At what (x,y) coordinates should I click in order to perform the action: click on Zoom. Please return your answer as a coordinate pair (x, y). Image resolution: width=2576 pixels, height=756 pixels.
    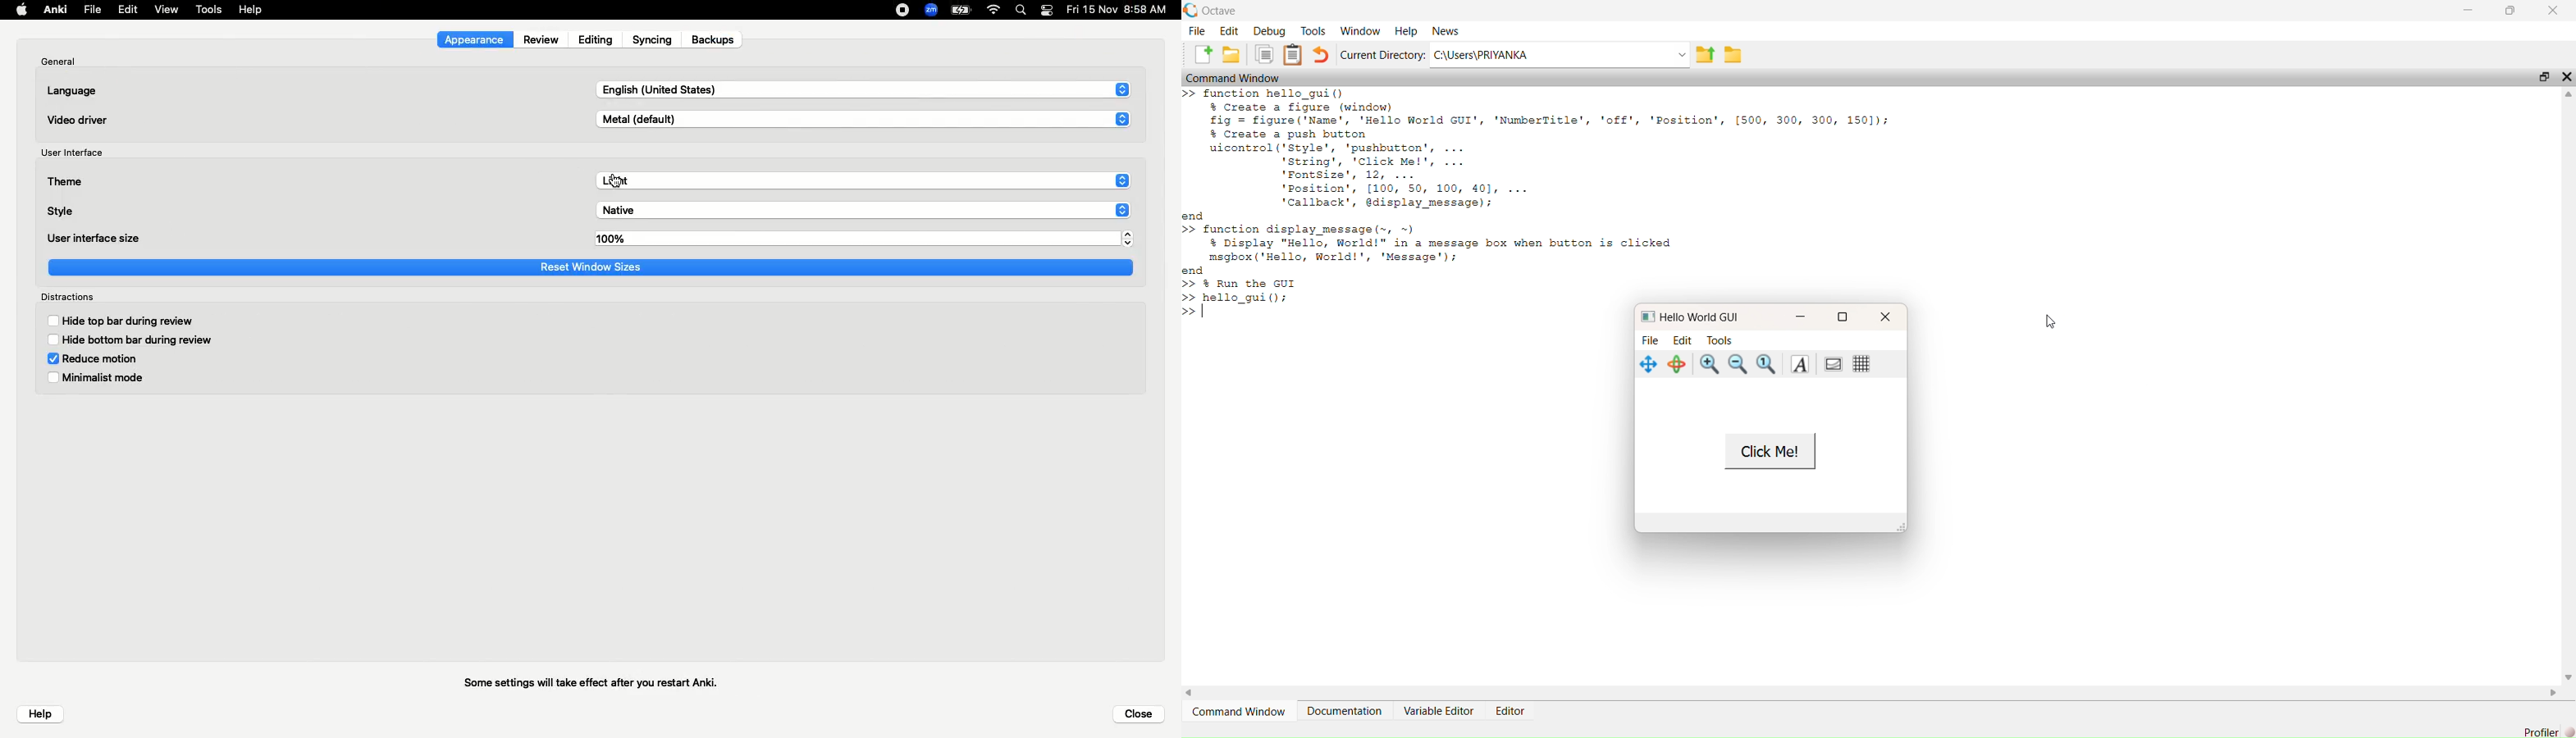
    Looking at the image, I should click on (930, 11).